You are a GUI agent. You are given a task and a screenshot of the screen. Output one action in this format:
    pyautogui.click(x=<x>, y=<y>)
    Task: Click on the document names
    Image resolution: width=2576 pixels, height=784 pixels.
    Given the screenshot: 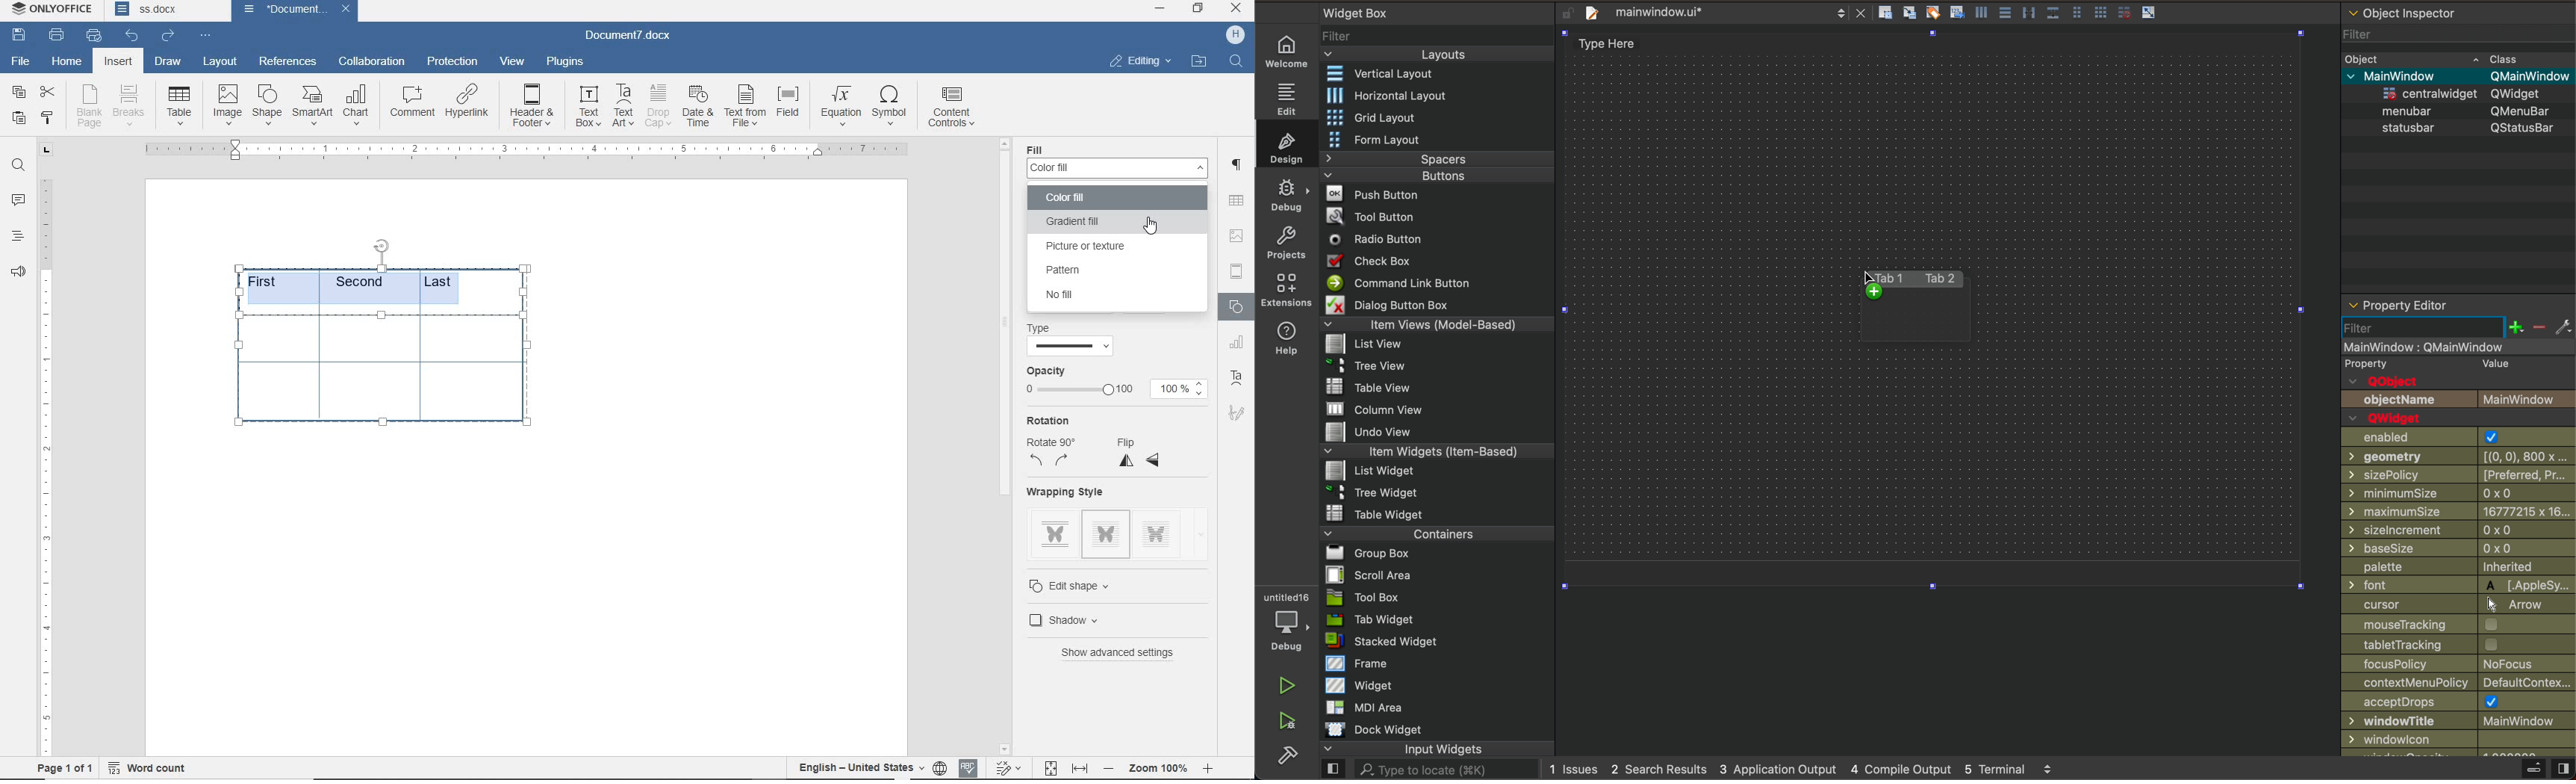 What is the action you would take?
    pyautogui.click(x=167, y=11)
    